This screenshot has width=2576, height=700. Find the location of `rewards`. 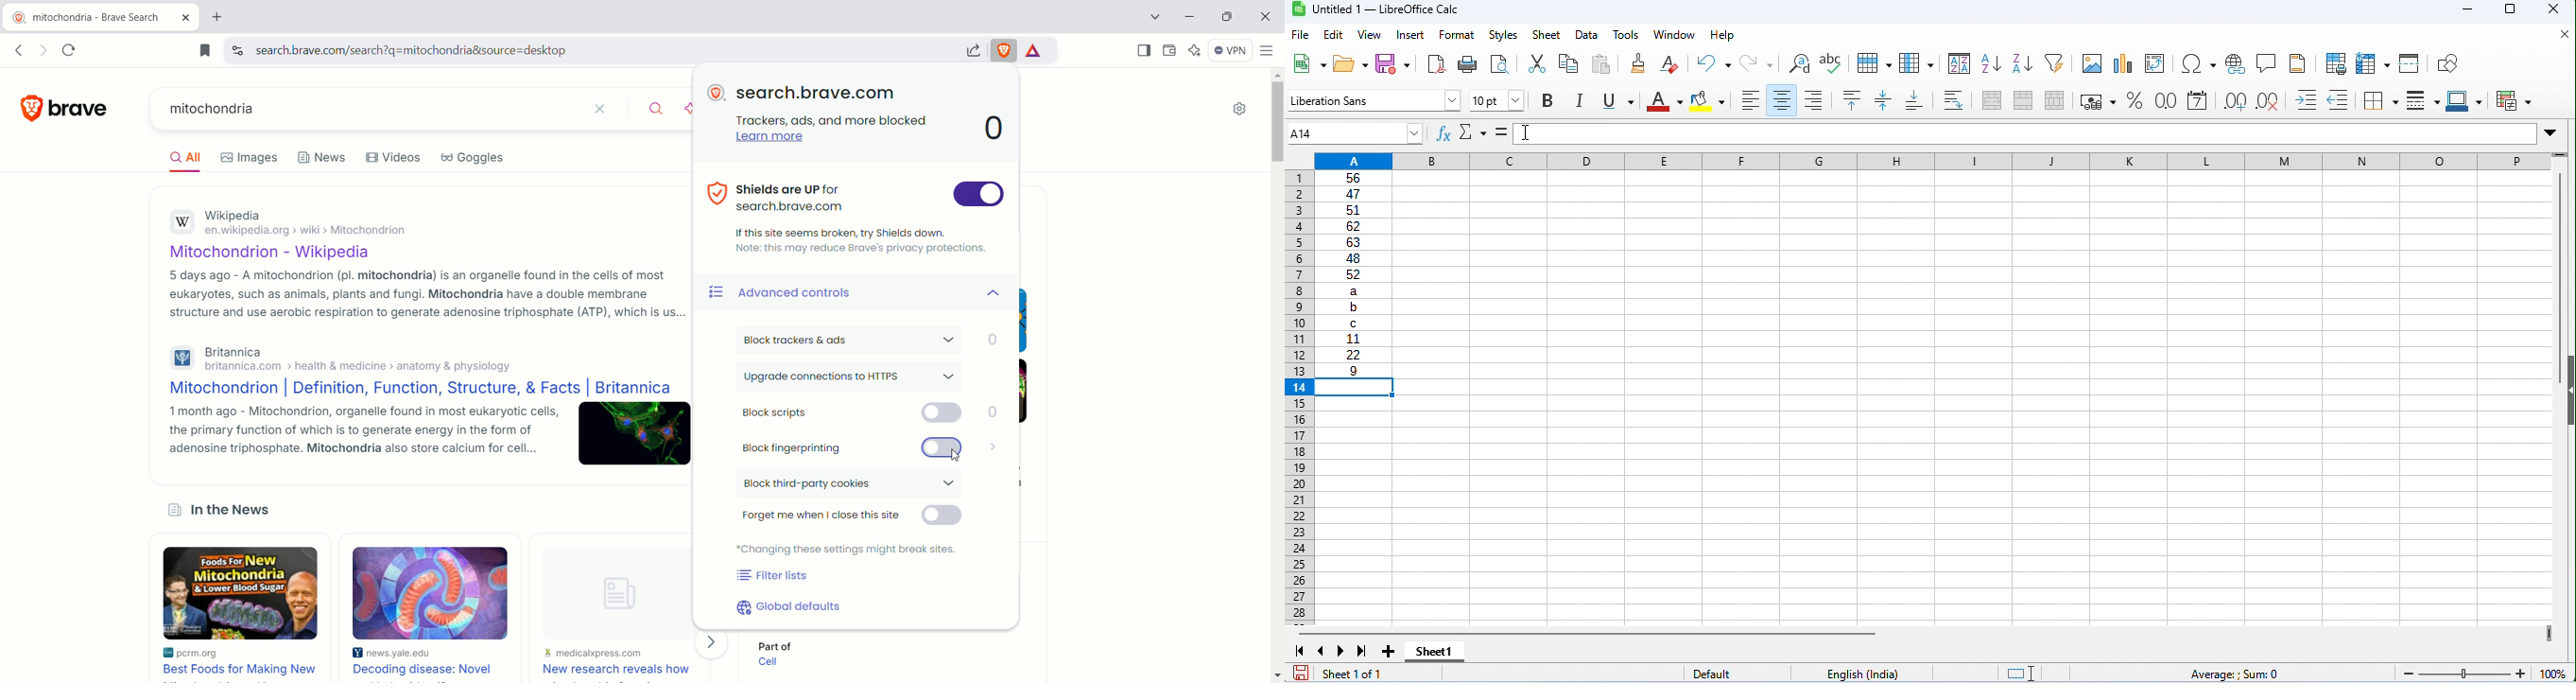

rewards is located at coordinates (1035, 51).